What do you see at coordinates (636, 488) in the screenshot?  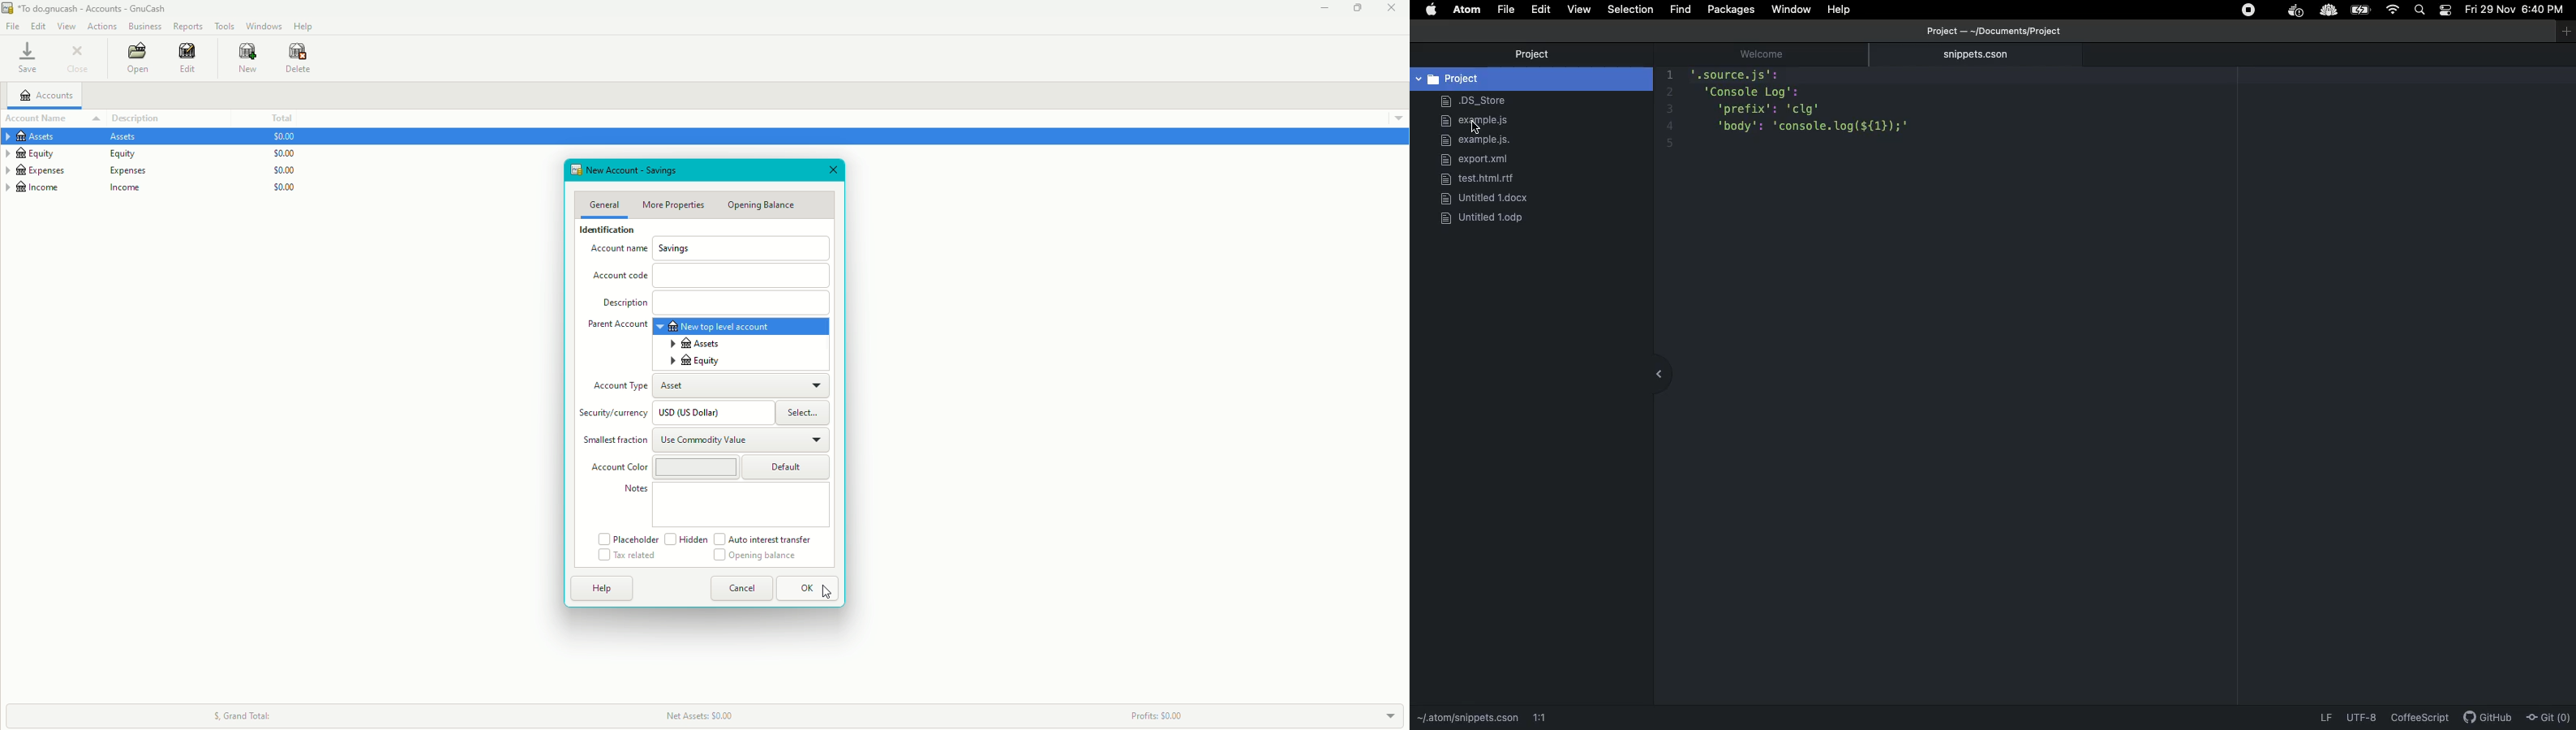 I see `Notes` at bounding box center [636, 488].